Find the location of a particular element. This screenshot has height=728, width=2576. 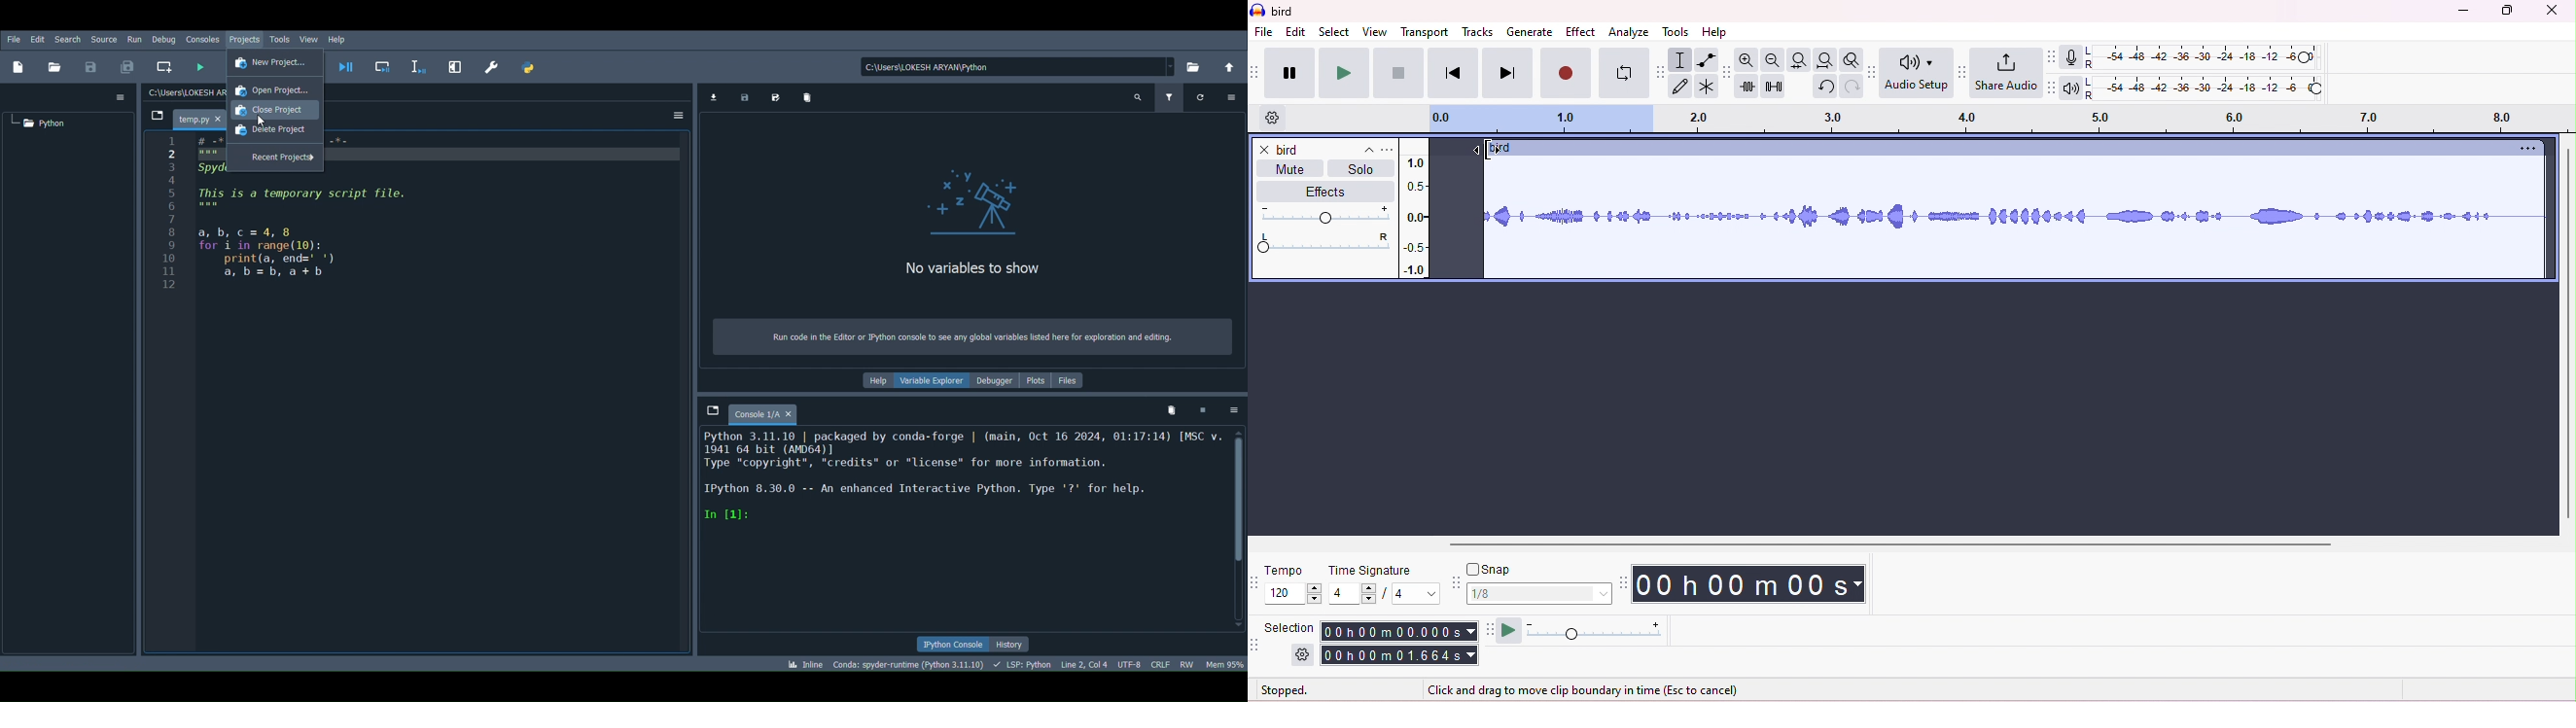

tempo tool bar is located at coordinates (1256, 582).